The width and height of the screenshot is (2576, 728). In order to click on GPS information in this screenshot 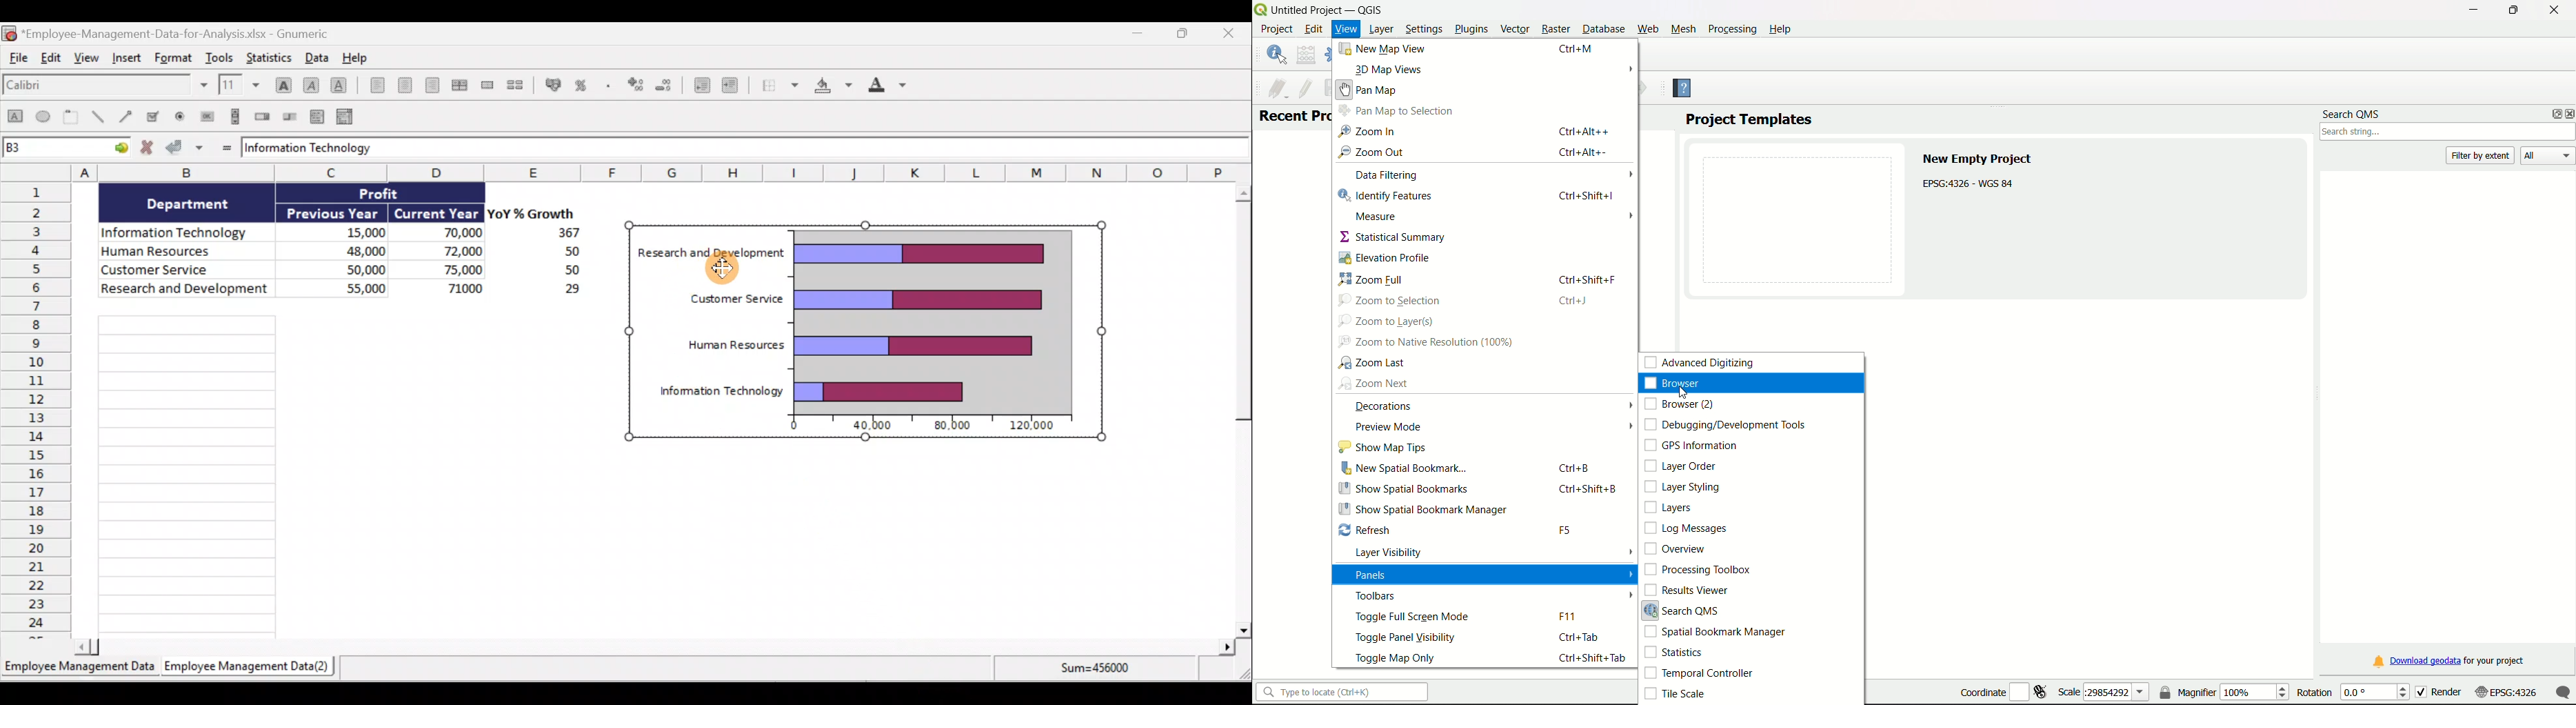, I will do `click(1690, 444)`.